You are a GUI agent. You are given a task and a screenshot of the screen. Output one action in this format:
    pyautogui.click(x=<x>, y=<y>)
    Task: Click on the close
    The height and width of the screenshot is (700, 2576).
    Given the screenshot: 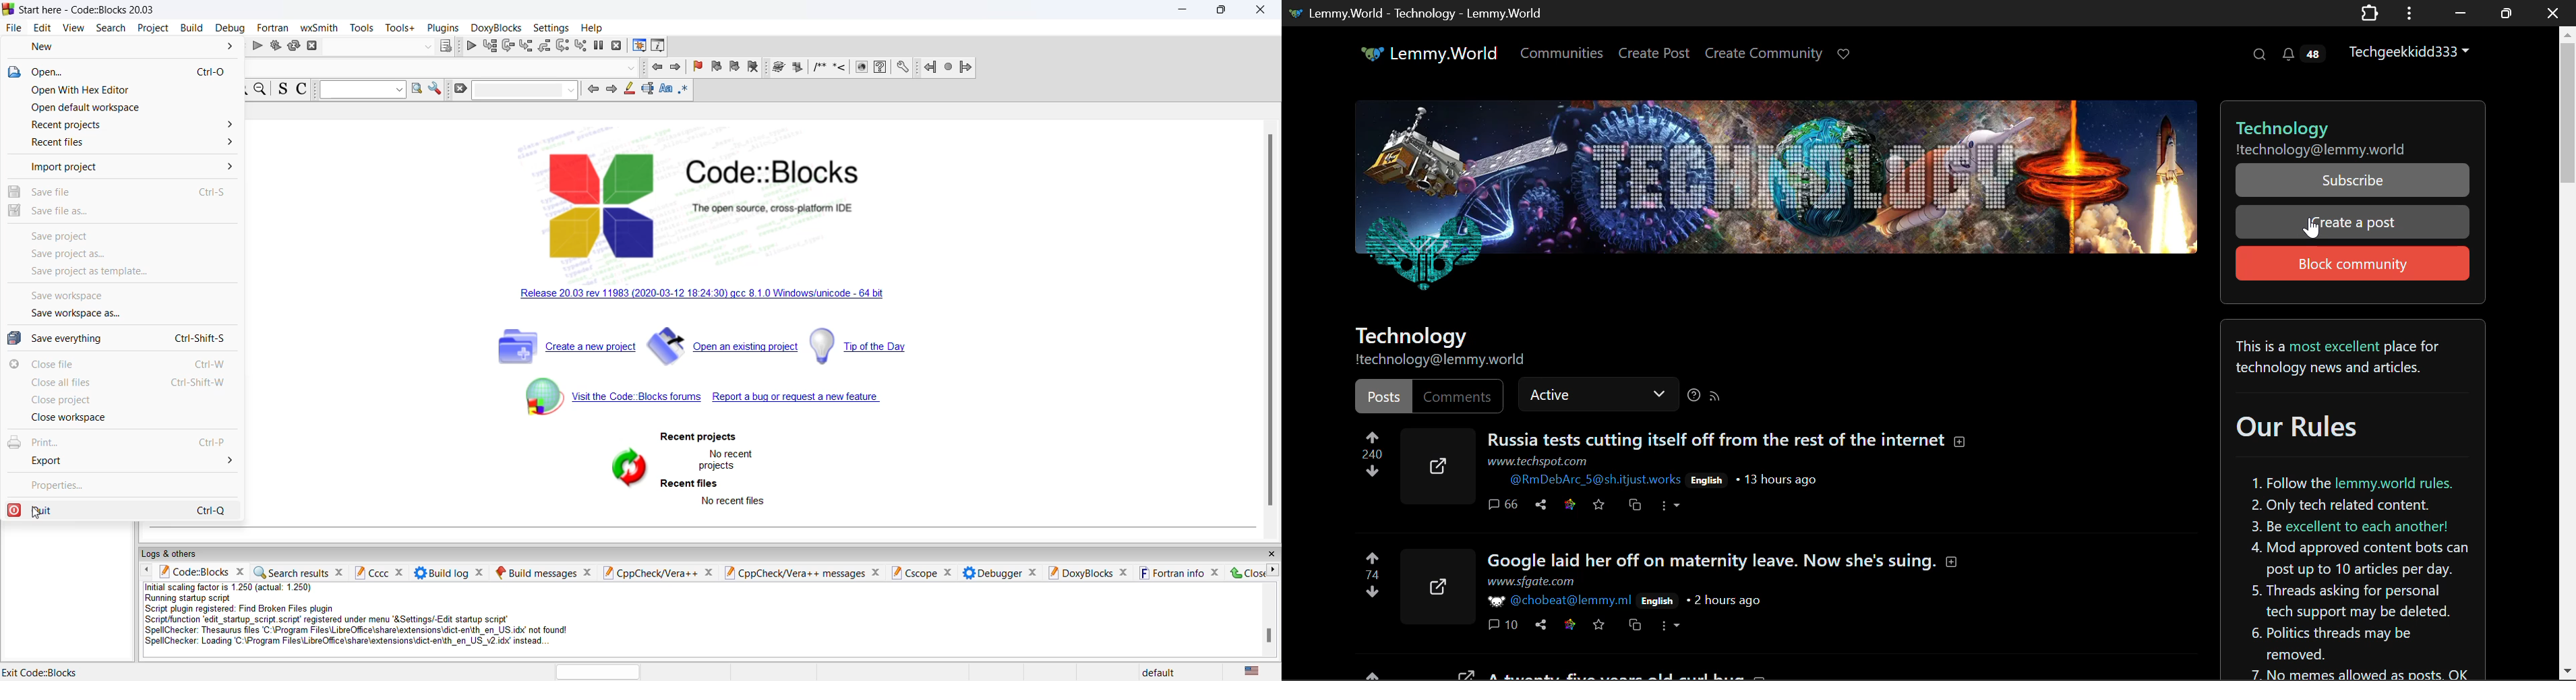 What is the action you would take?
    pyautogui.click(x=1263, y=11)
    